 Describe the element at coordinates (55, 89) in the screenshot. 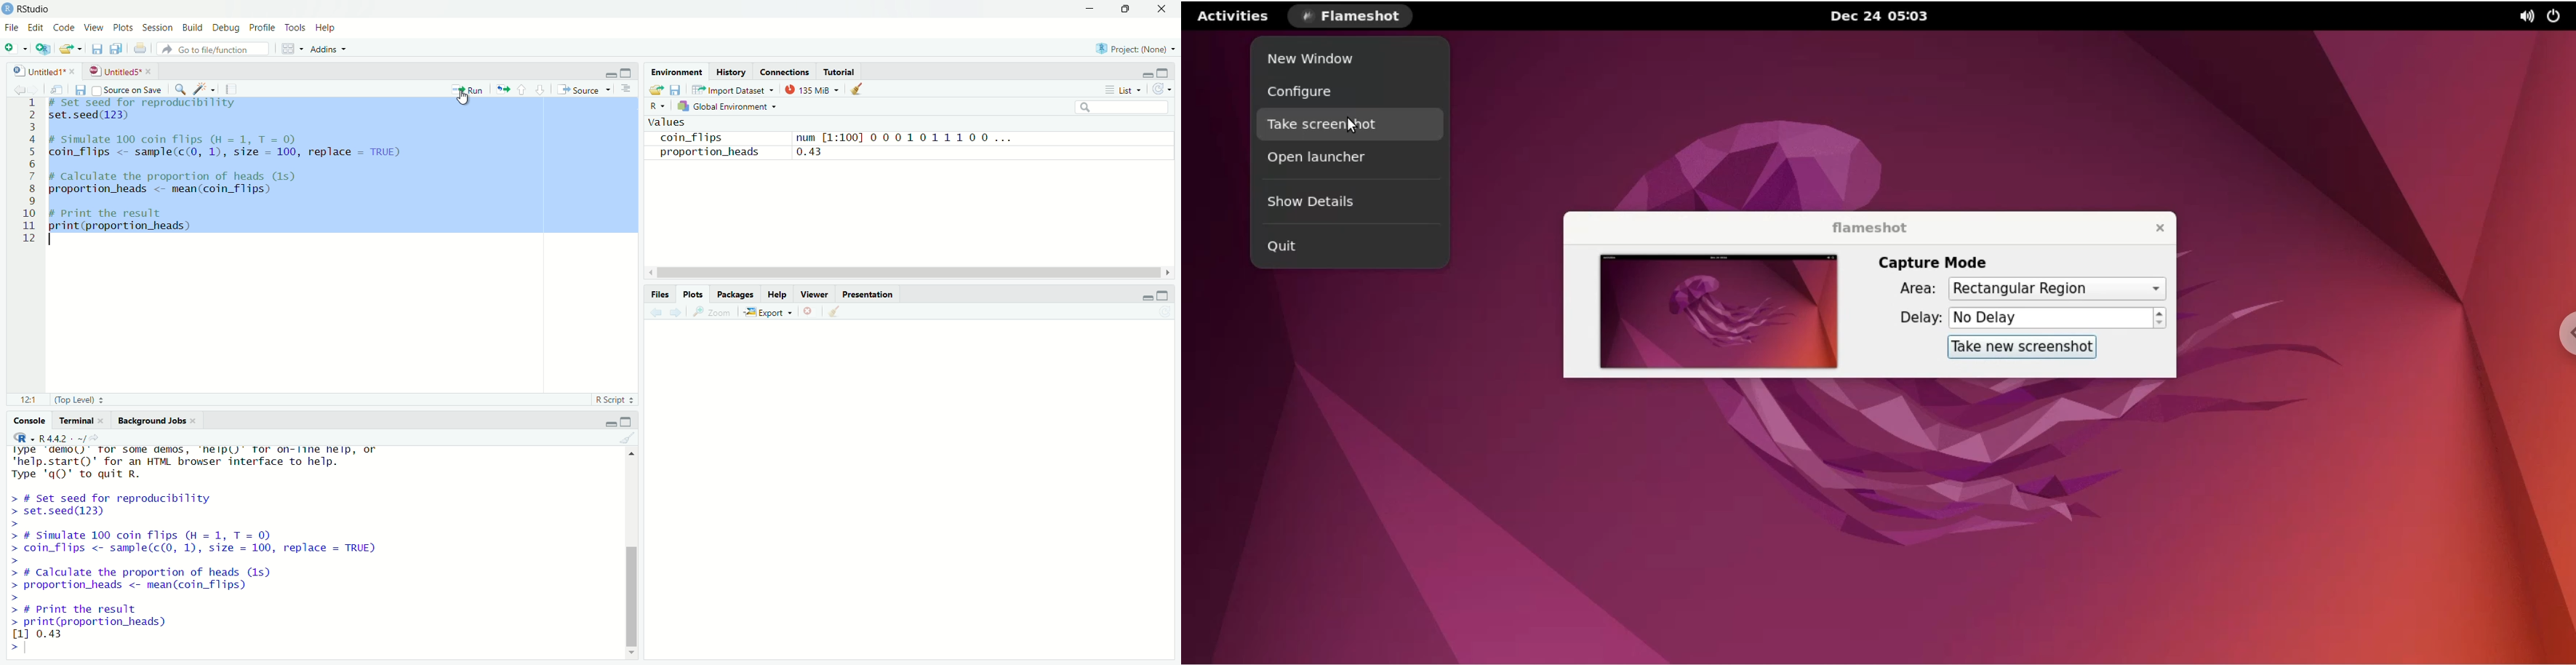

I see `show in new window` at that location.